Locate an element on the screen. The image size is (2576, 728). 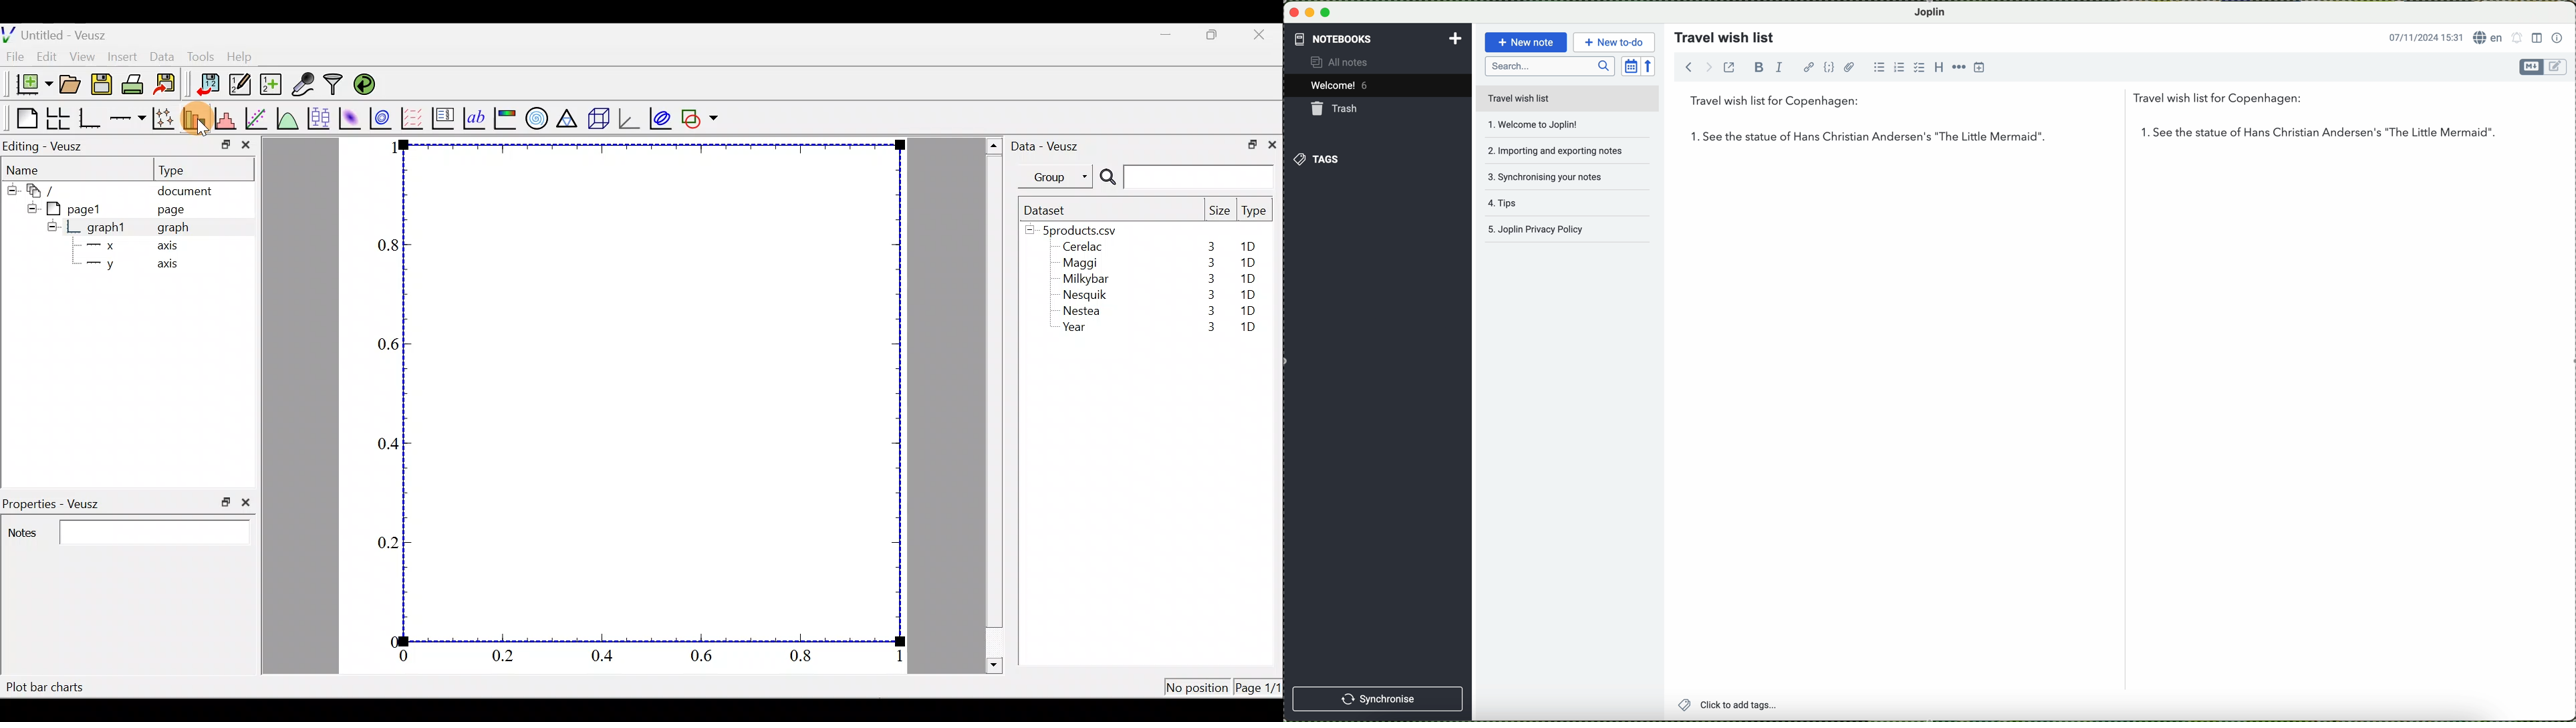
numbered list is located at coordinates (1899, 64).